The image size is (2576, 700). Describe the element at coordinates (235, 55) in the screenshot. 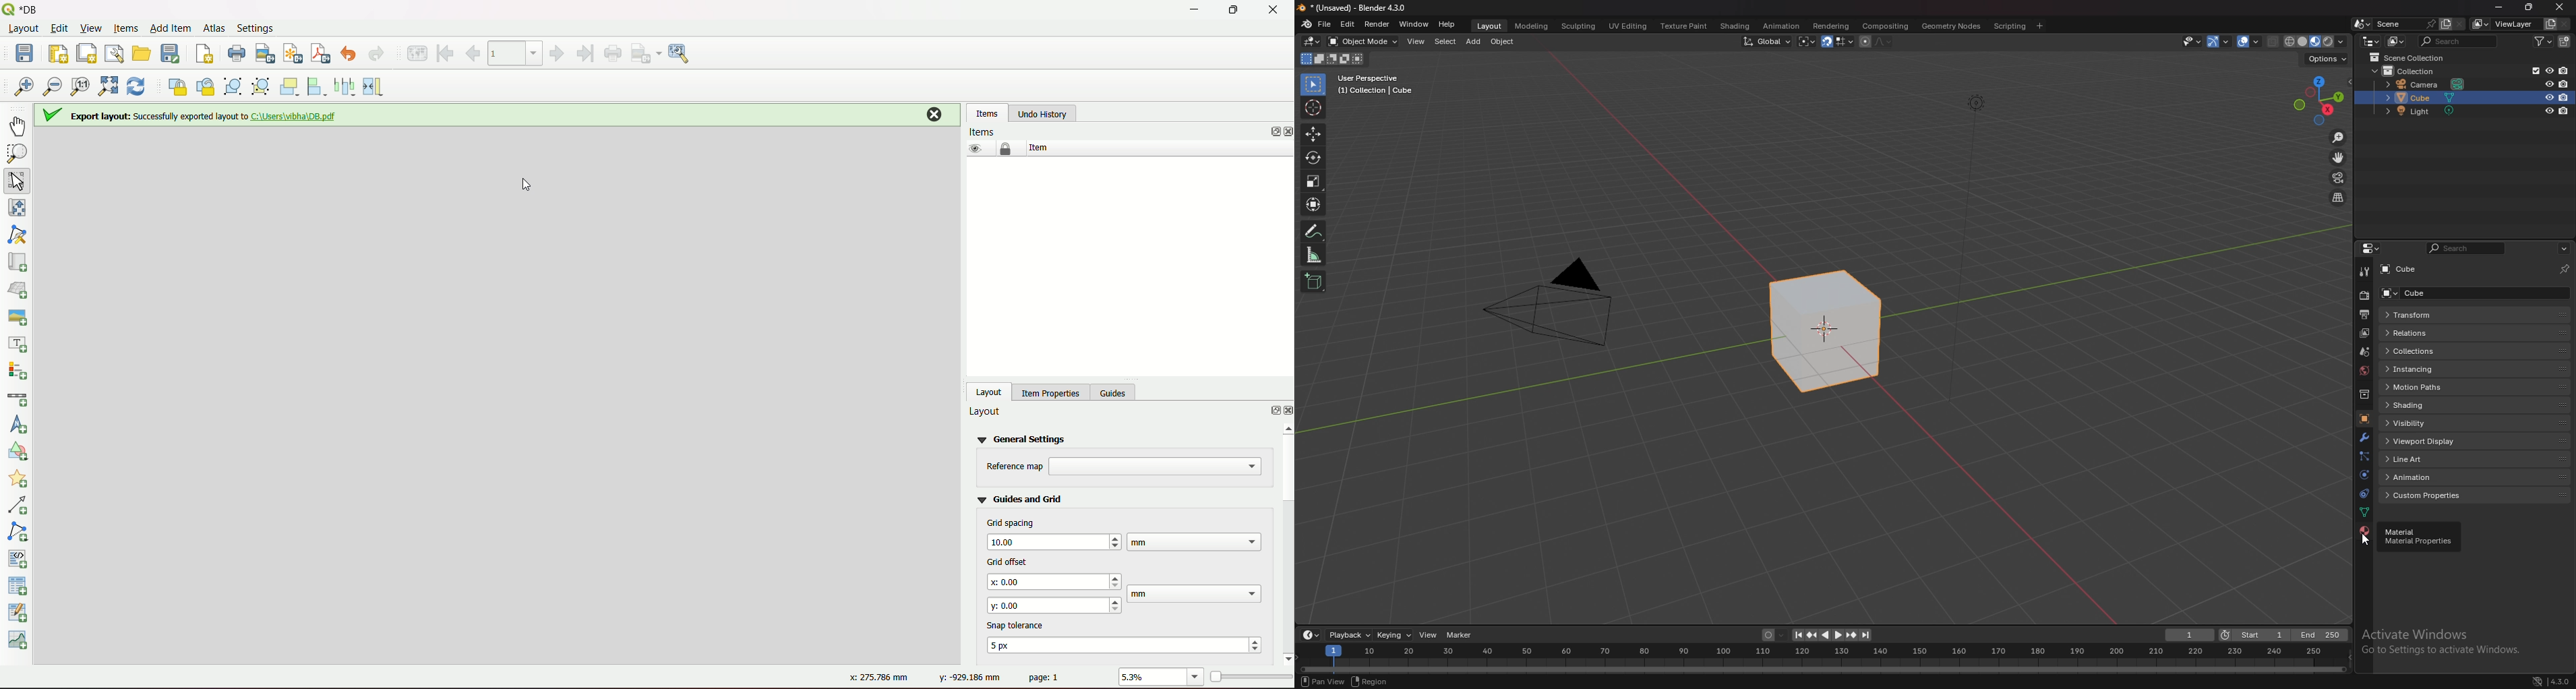

I see `print layout` at that location.